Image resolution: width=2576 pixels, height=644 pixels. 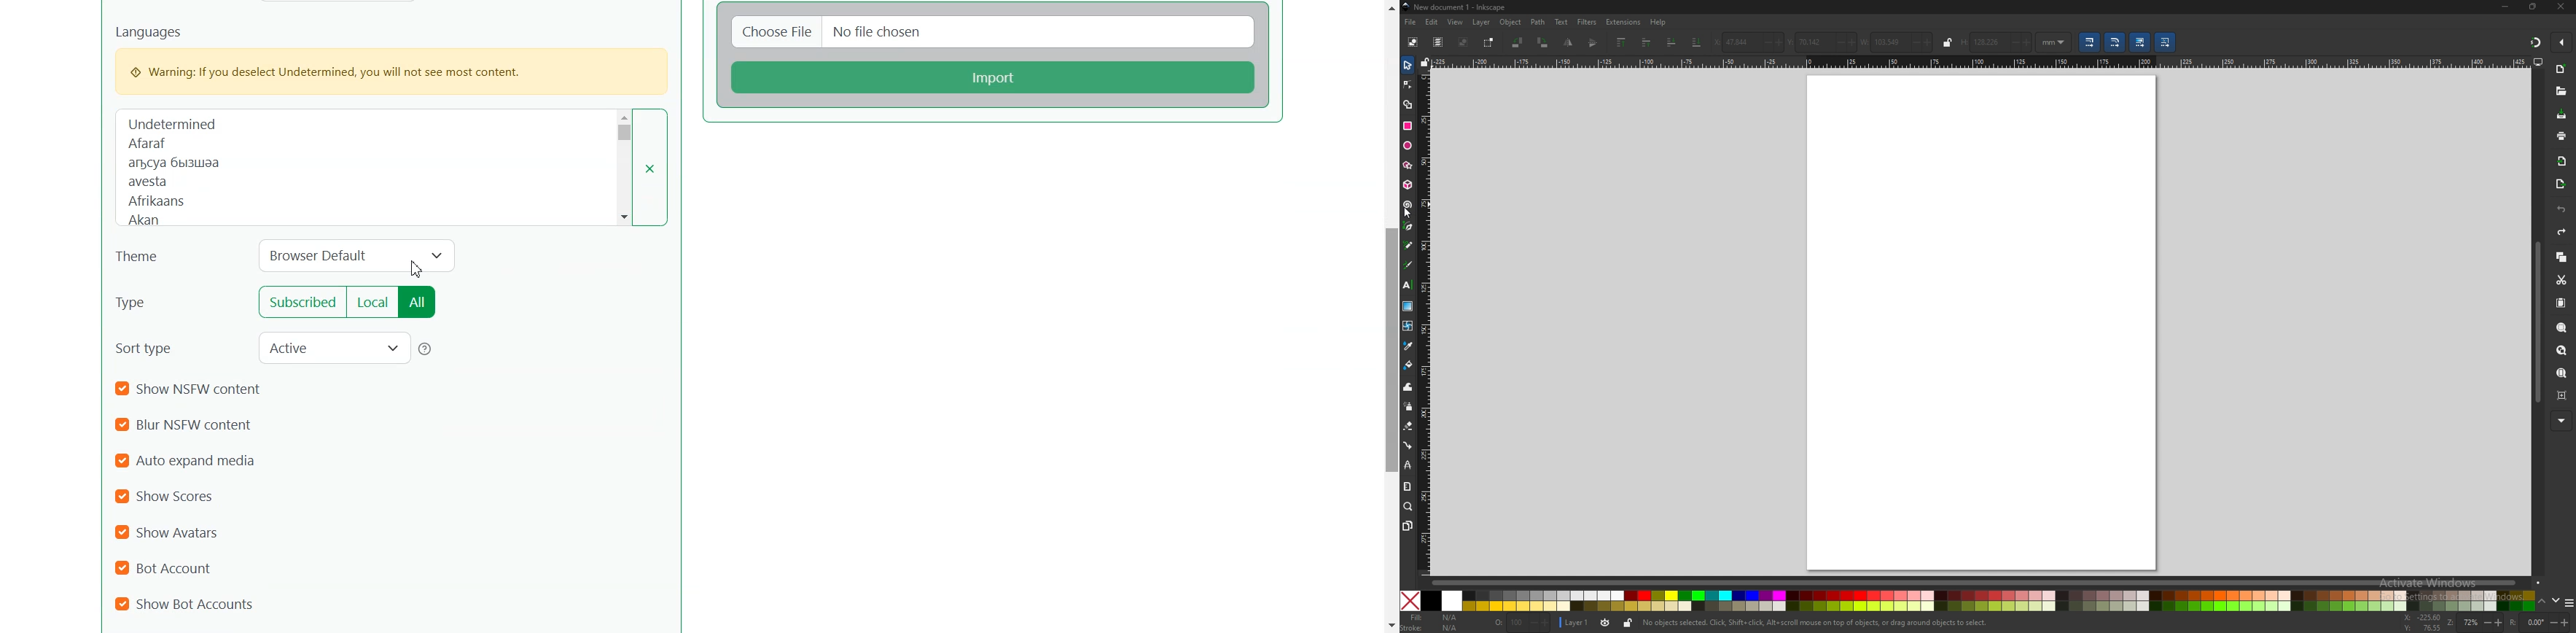 I want to click on copy, so click(x=2562, y=256).